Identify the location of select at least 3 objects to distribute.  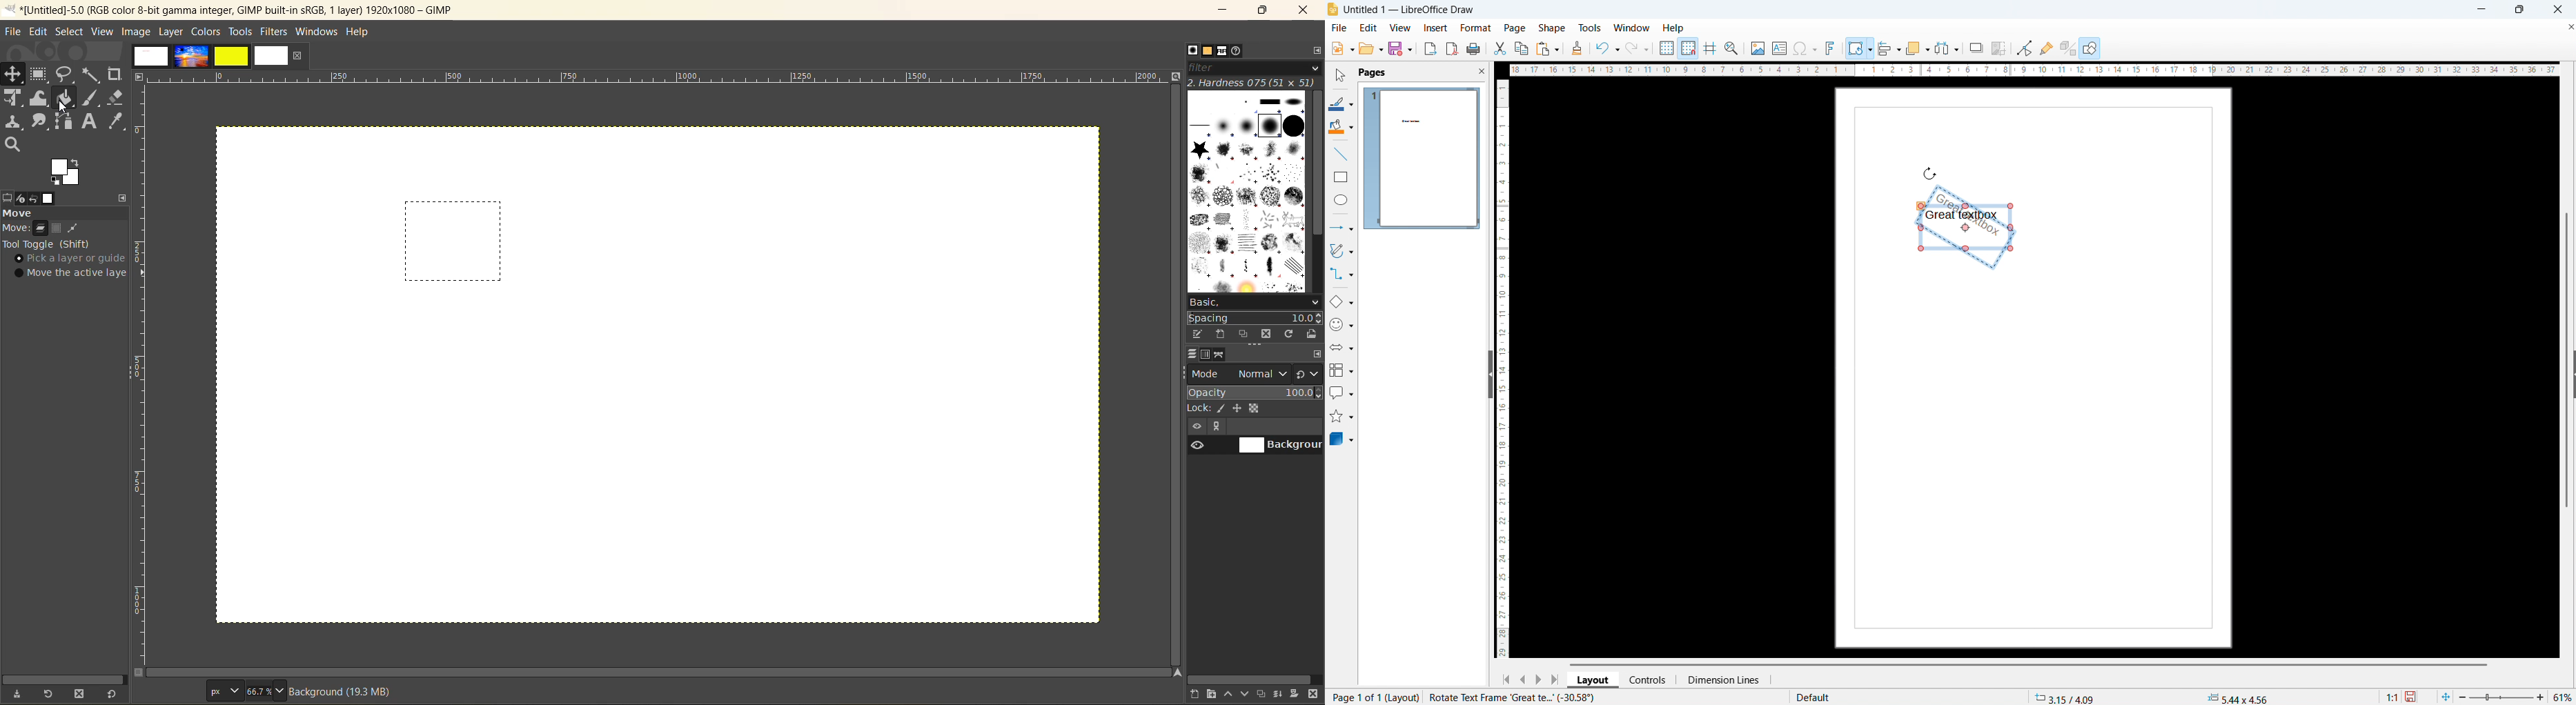
(1947, 48).